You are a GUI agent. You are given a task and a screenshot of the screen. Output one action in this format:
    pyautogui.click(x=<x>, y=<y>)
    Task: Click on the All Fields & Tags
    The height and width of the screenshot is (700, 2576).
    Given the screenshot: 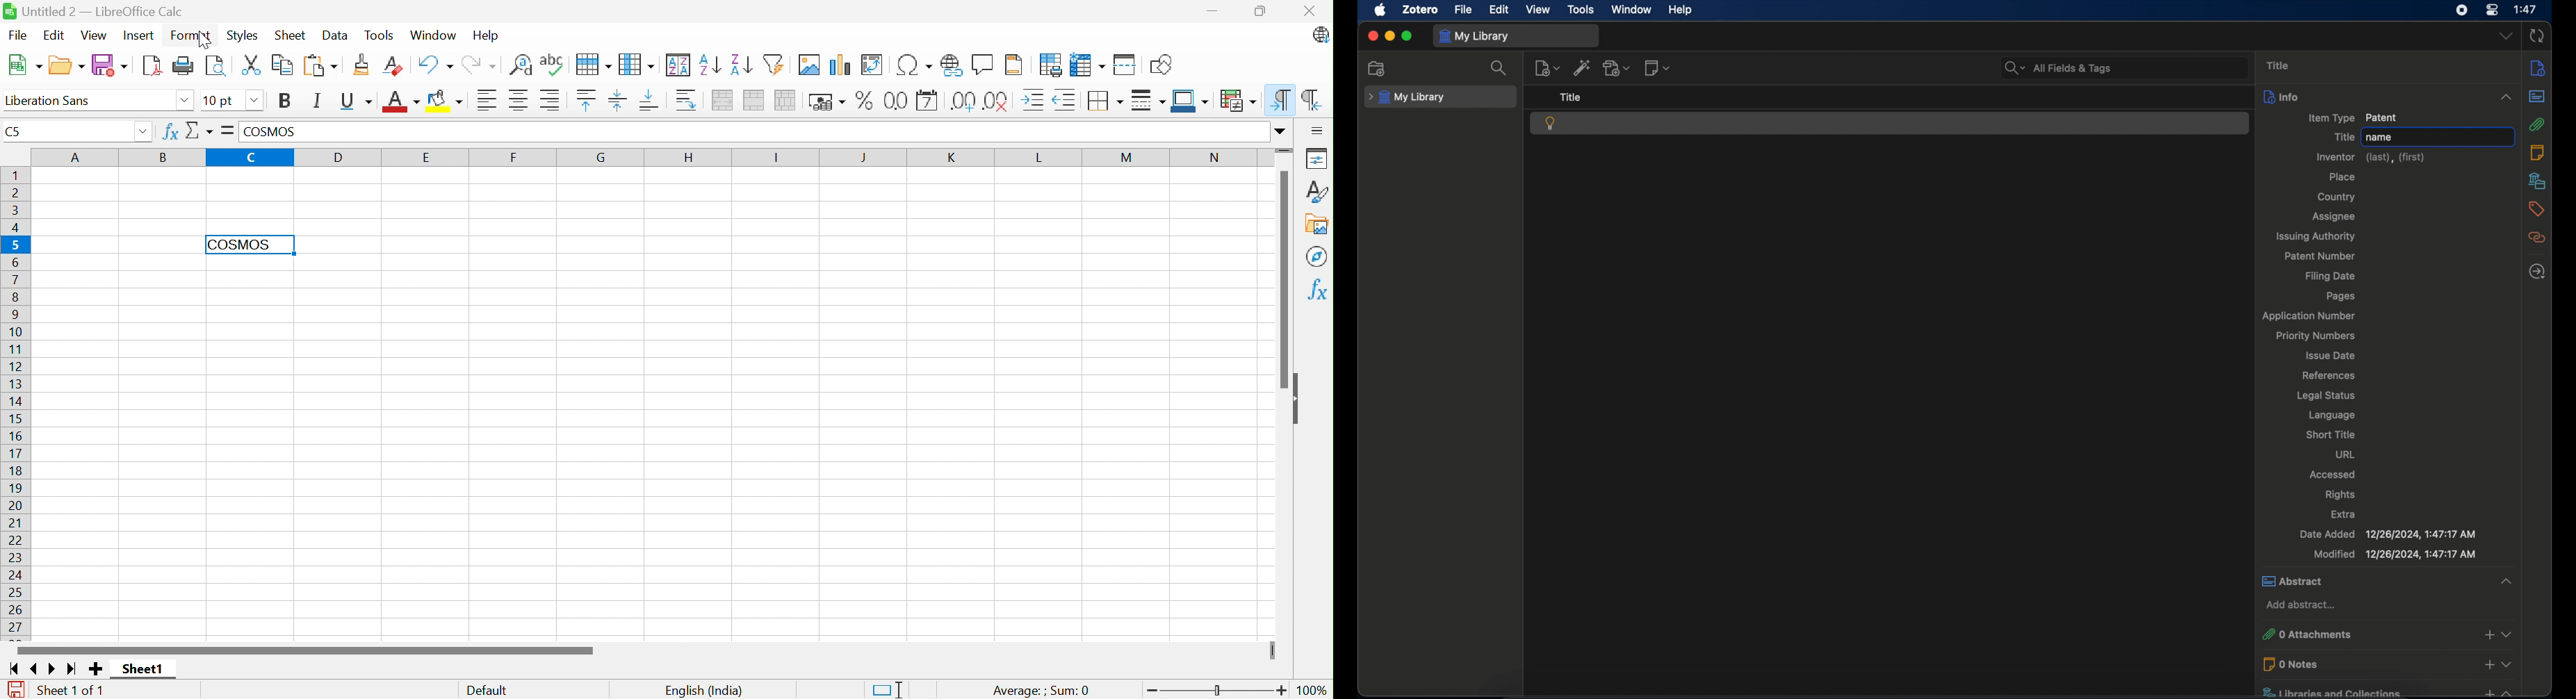 What is the action you would take?
    pyautogui.click(x=2123, y=67)
    